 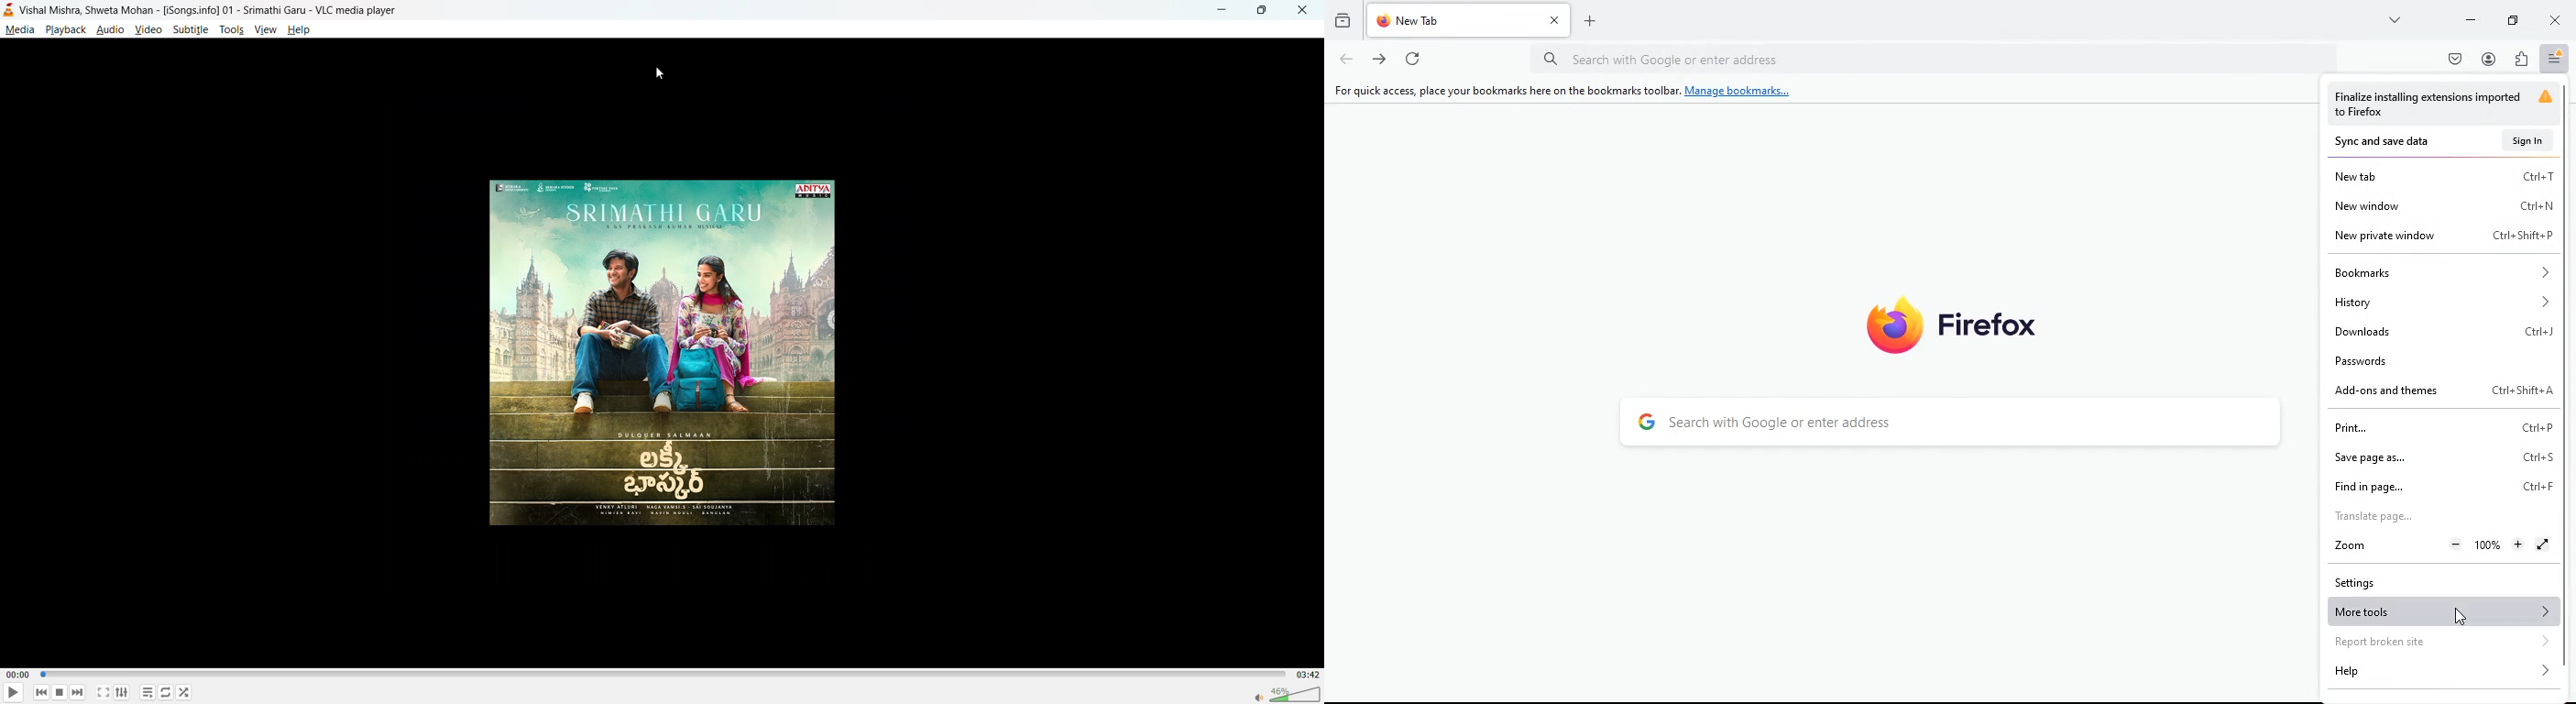 I want to click on fullscreen, so click(x=103, y=692).